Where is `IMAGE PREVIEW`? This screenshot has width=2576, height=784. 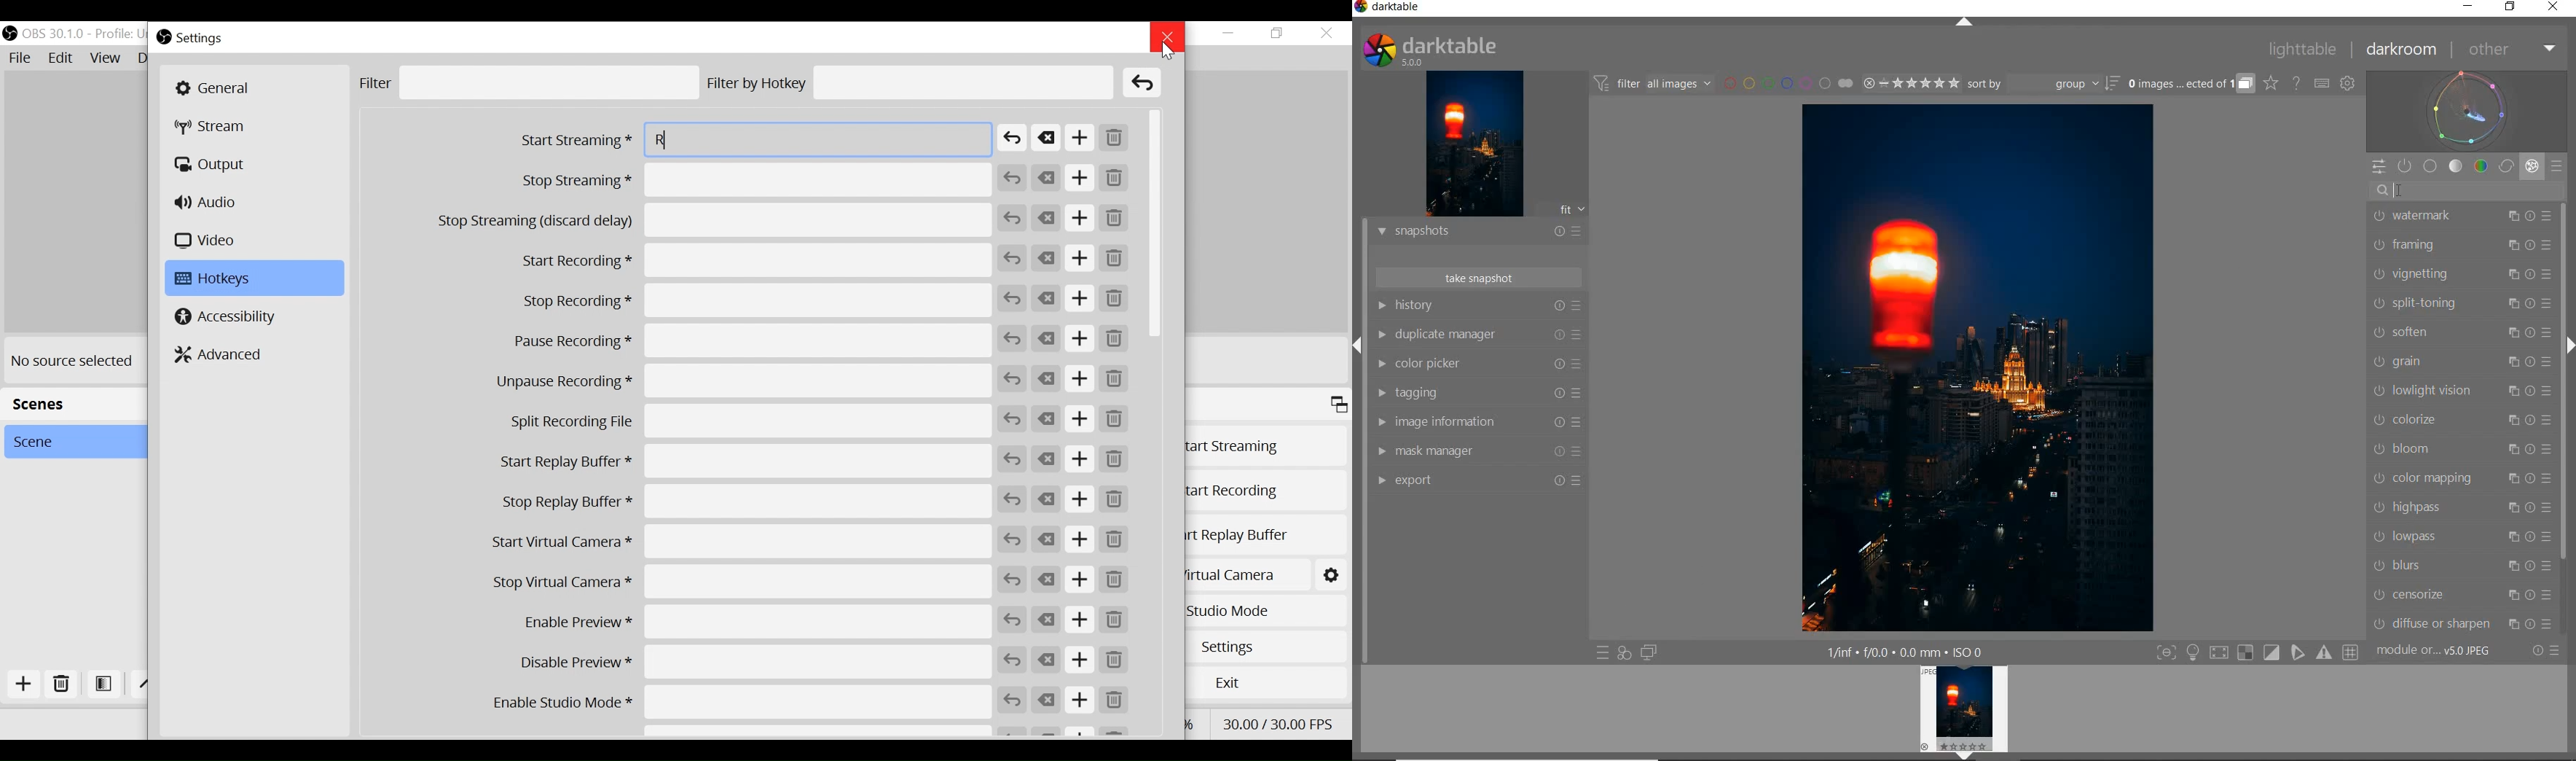
IMAGE PREVIEW is located at coordinates (1474, 143).